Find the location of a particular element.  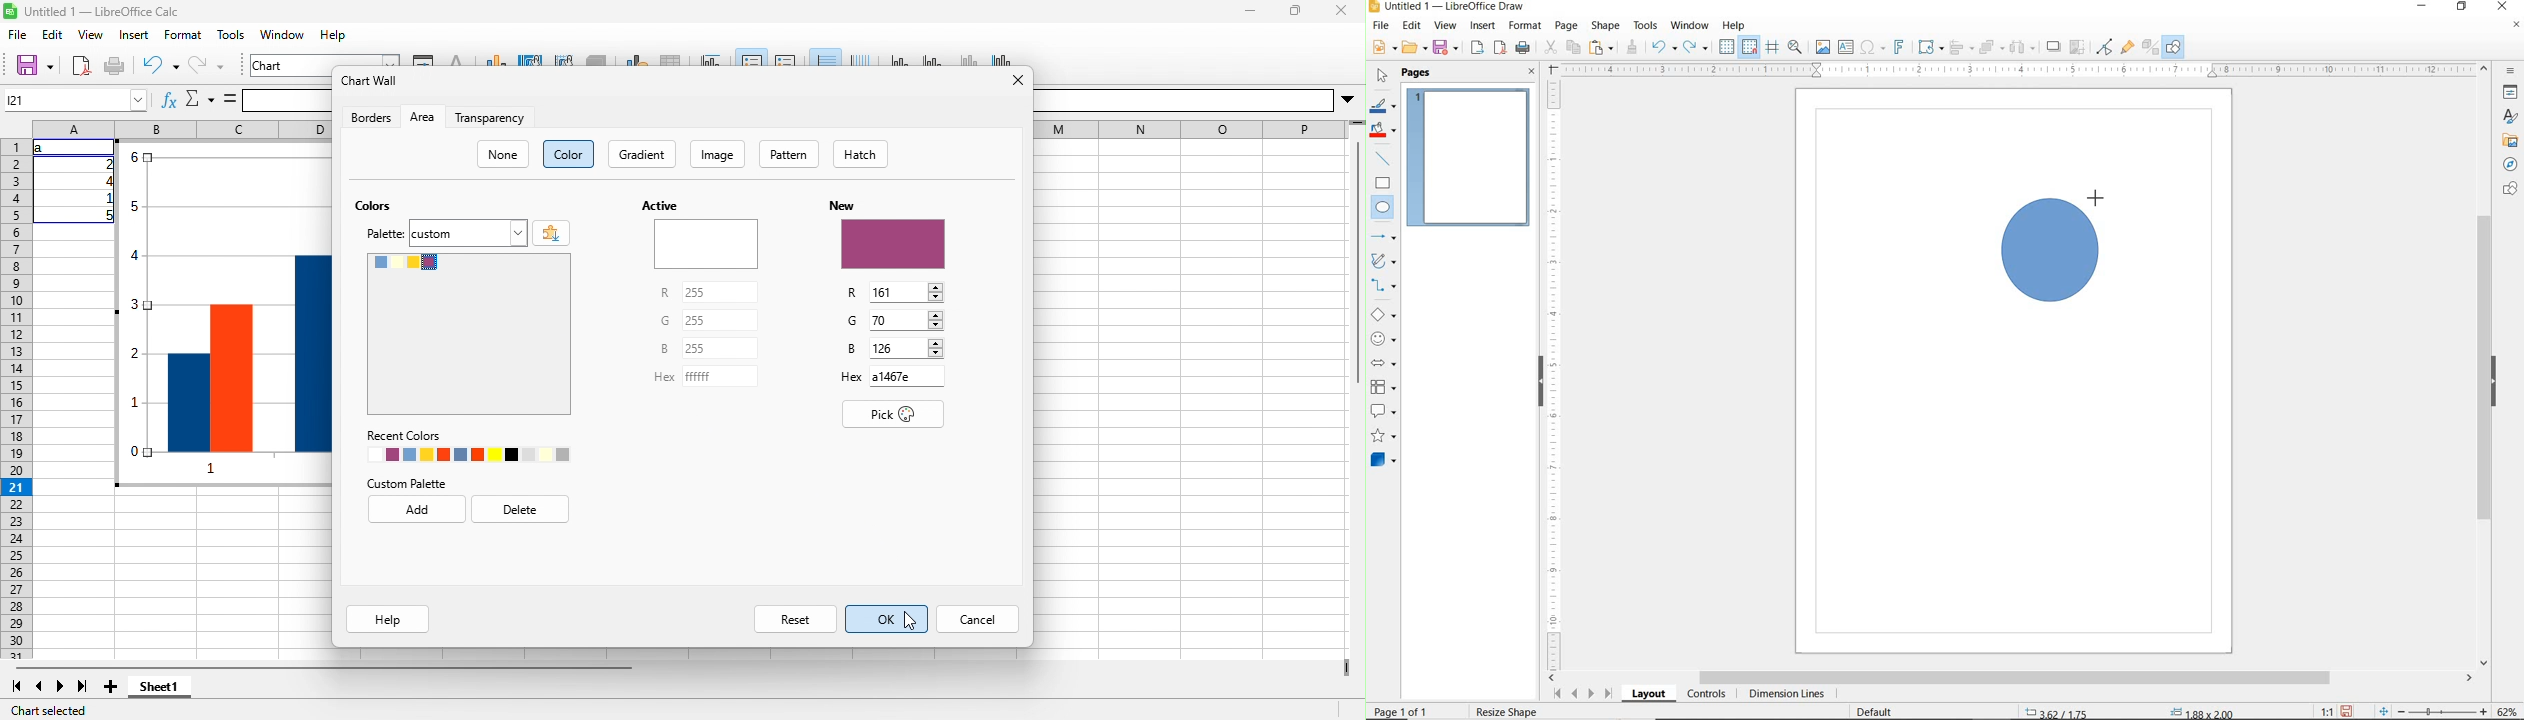

RULER is located at coordinates (1555, 373).